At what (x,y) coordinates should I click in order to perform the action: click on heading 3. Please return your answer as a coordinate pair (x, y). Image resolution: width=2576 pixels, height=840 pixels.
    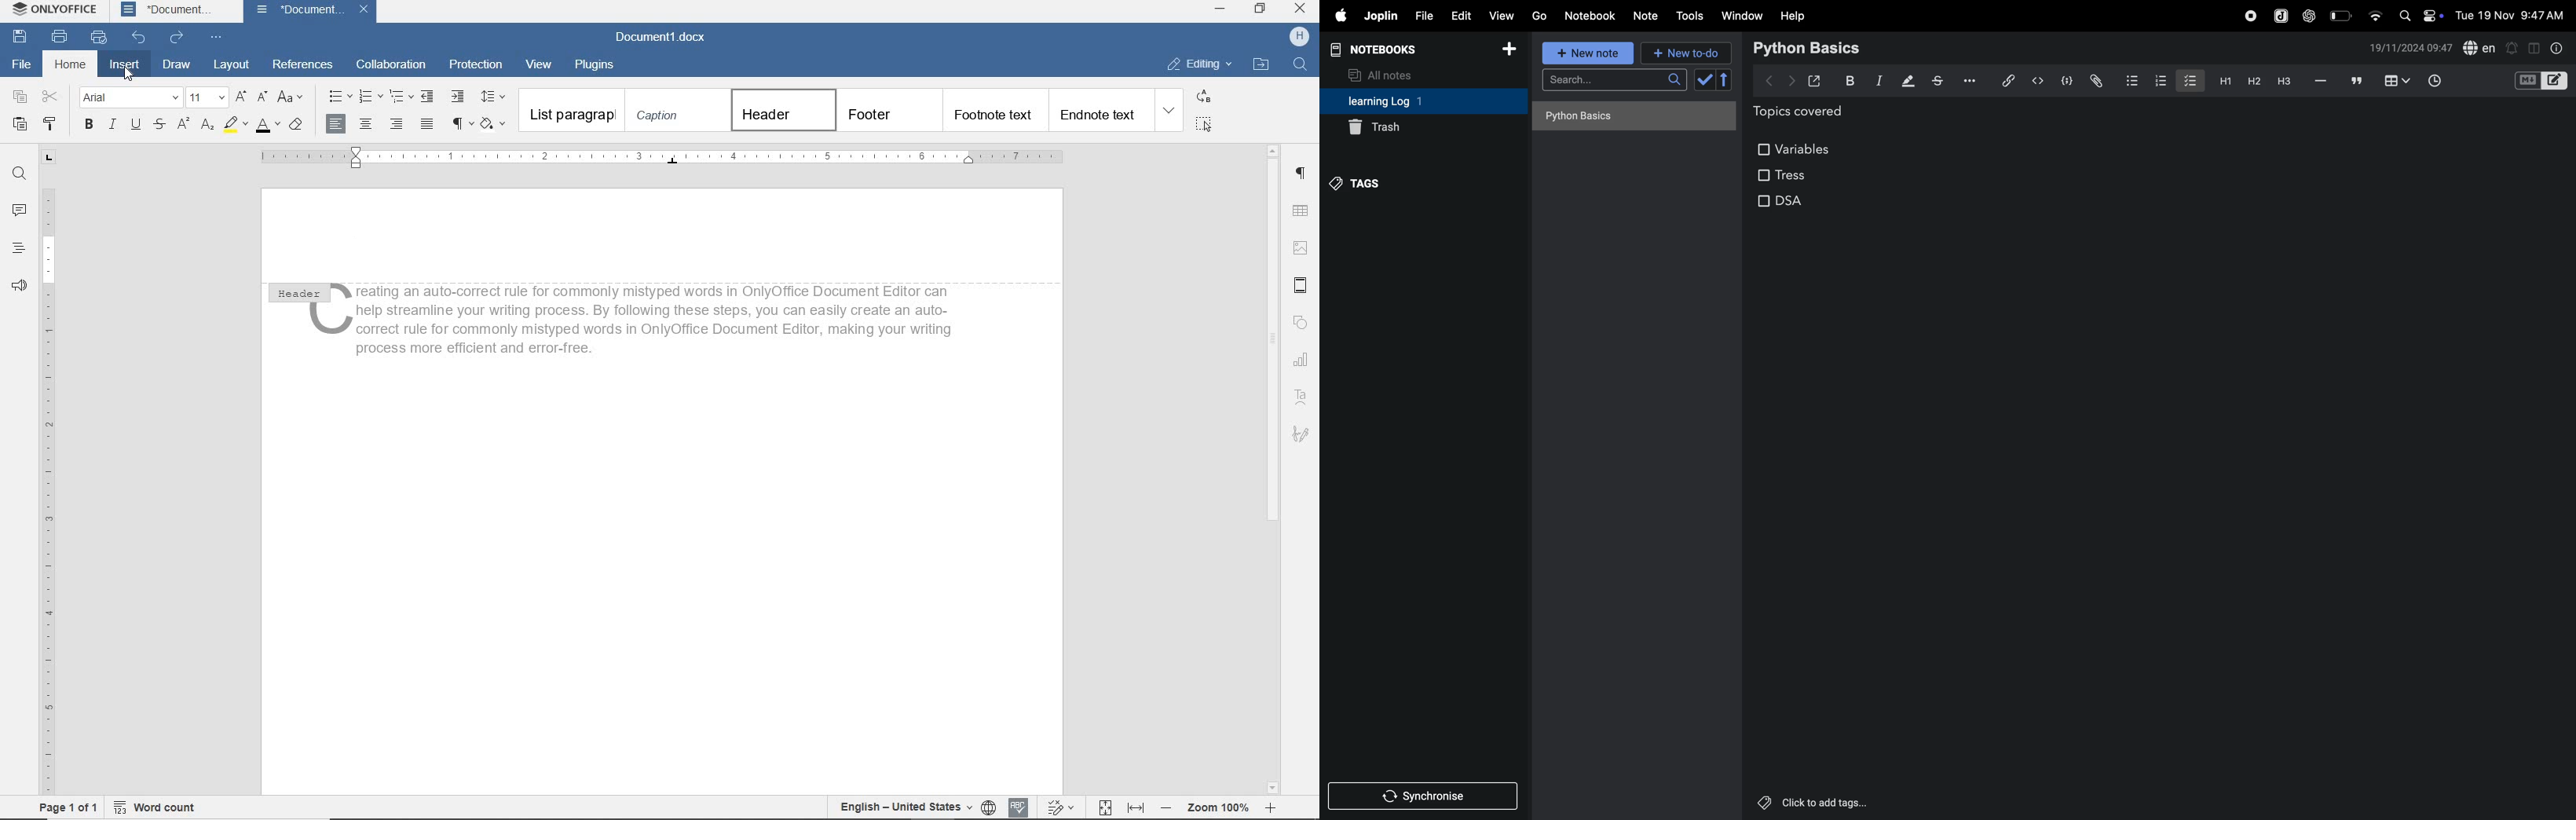
    Looking at the image, I should click on (2285, 81).